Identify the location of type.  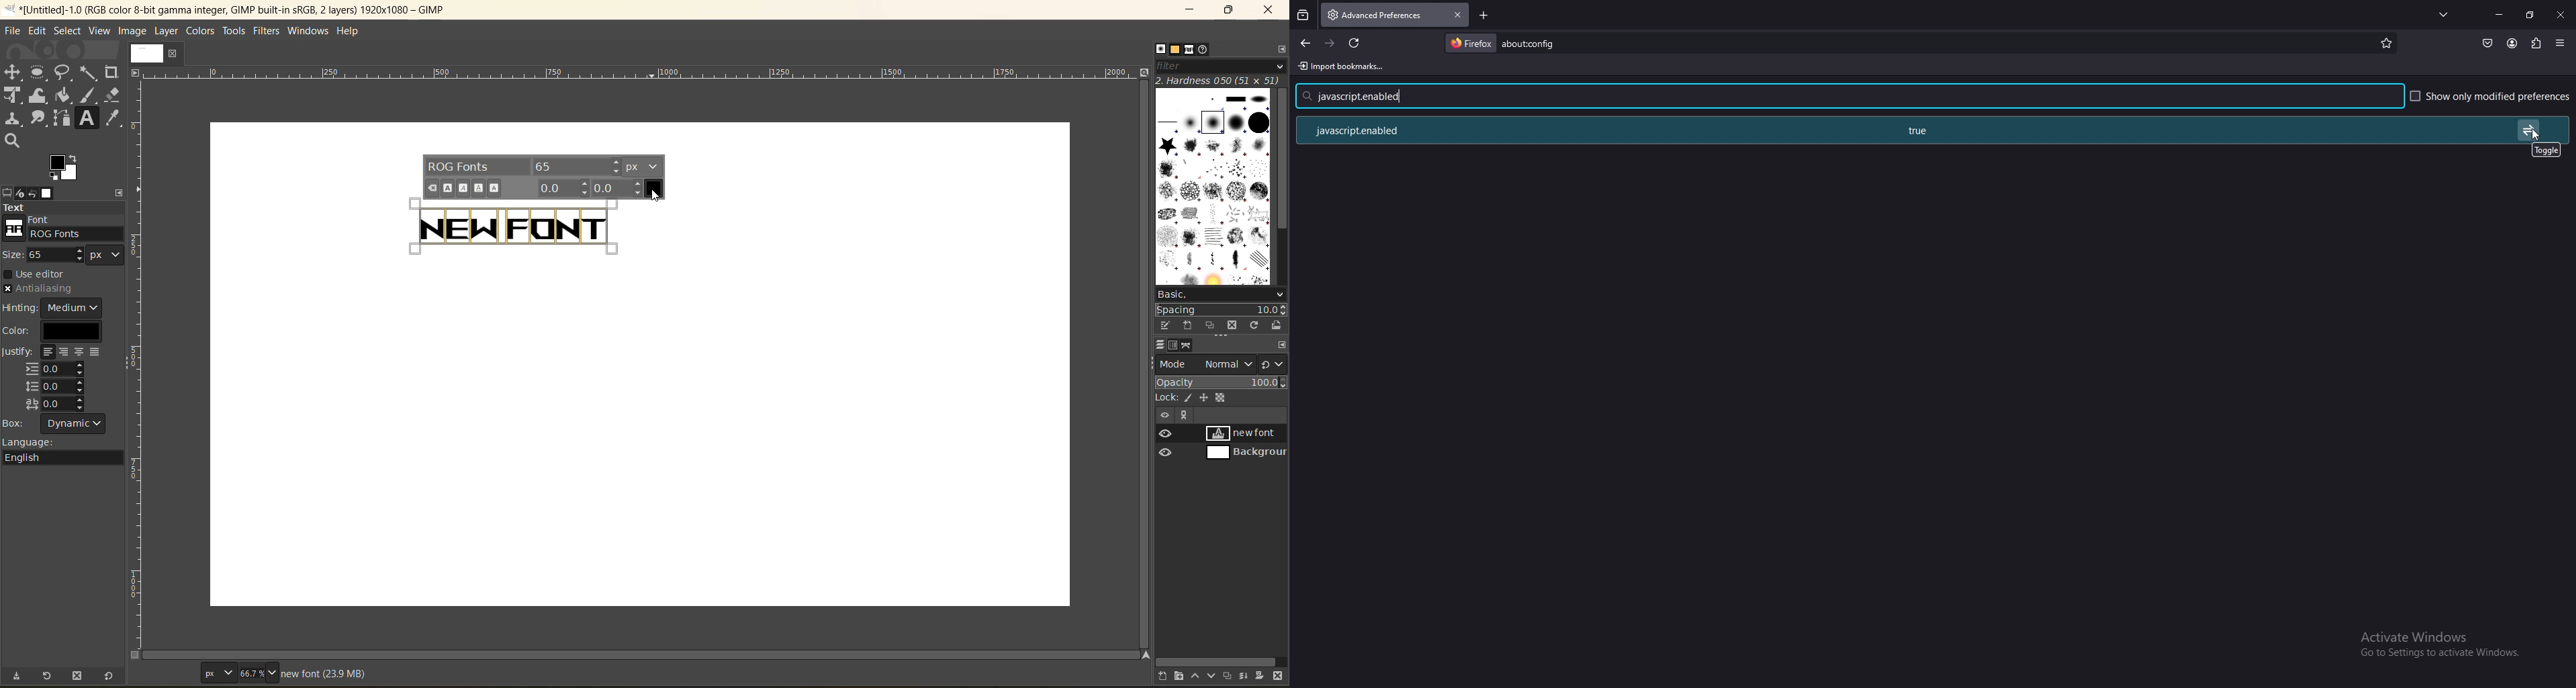
(218, 672).